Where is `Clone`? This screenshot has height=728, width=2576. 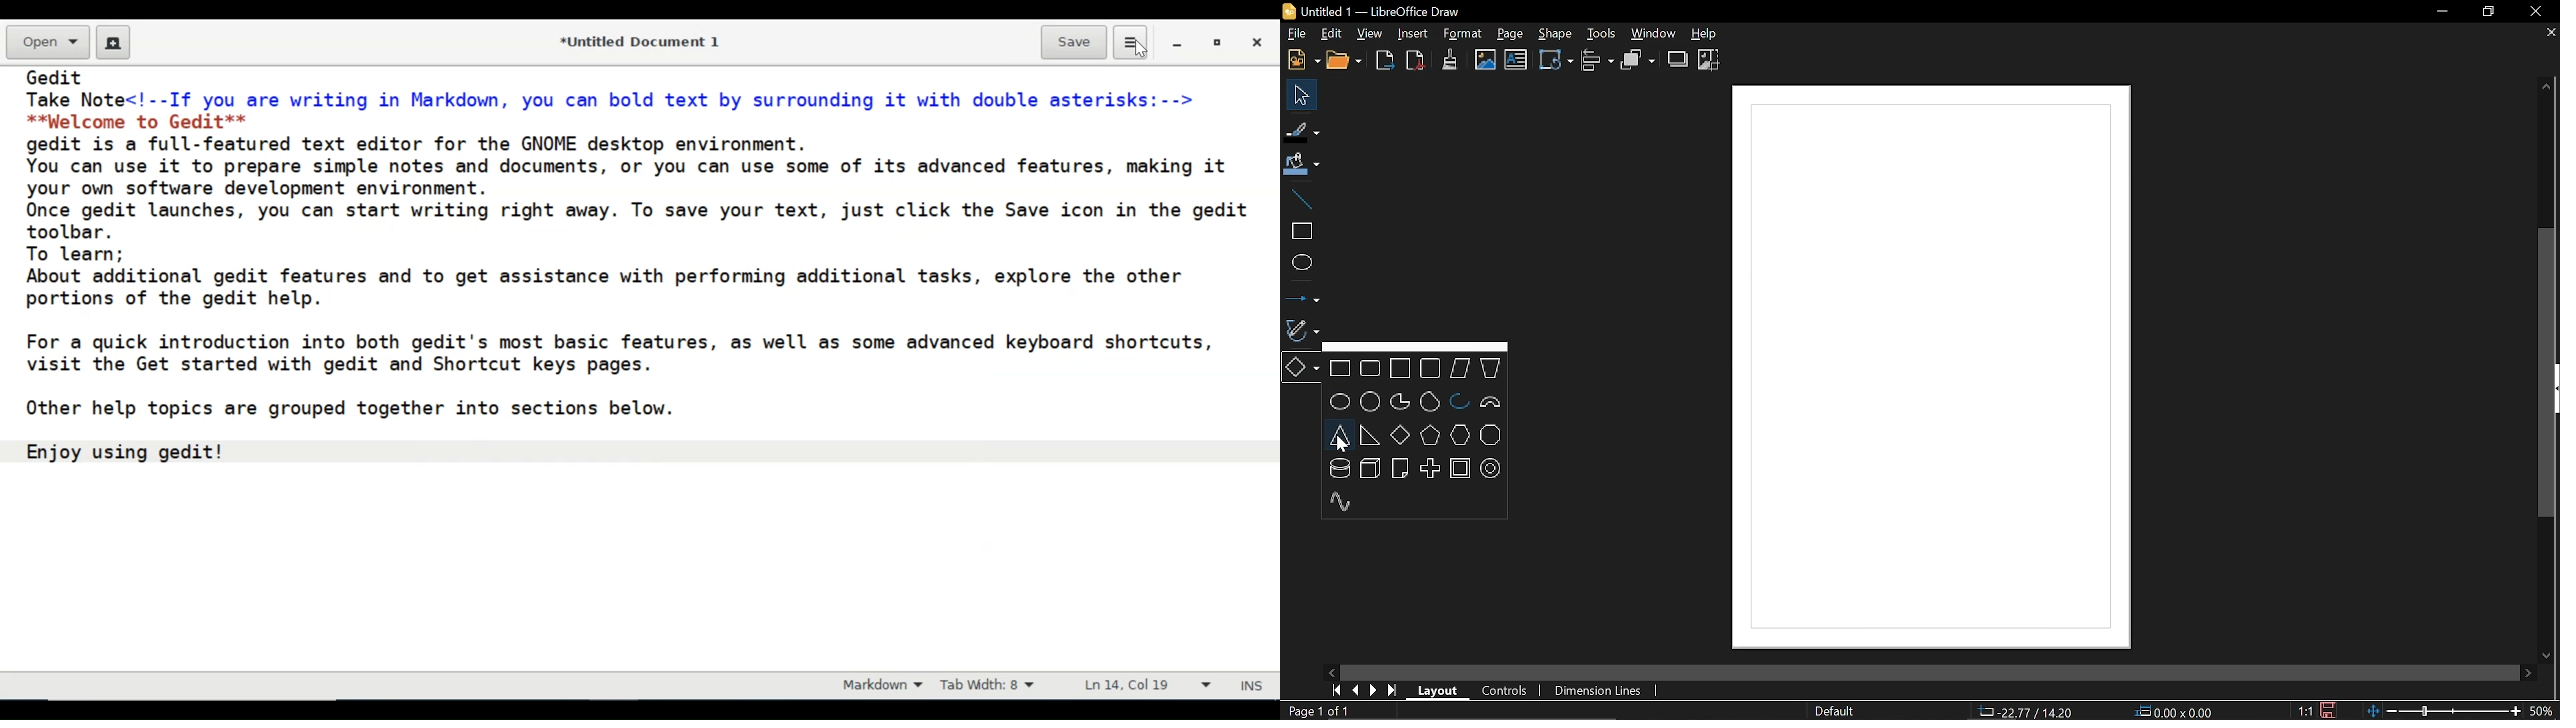
Clone is located at coordinates (1450, 59).